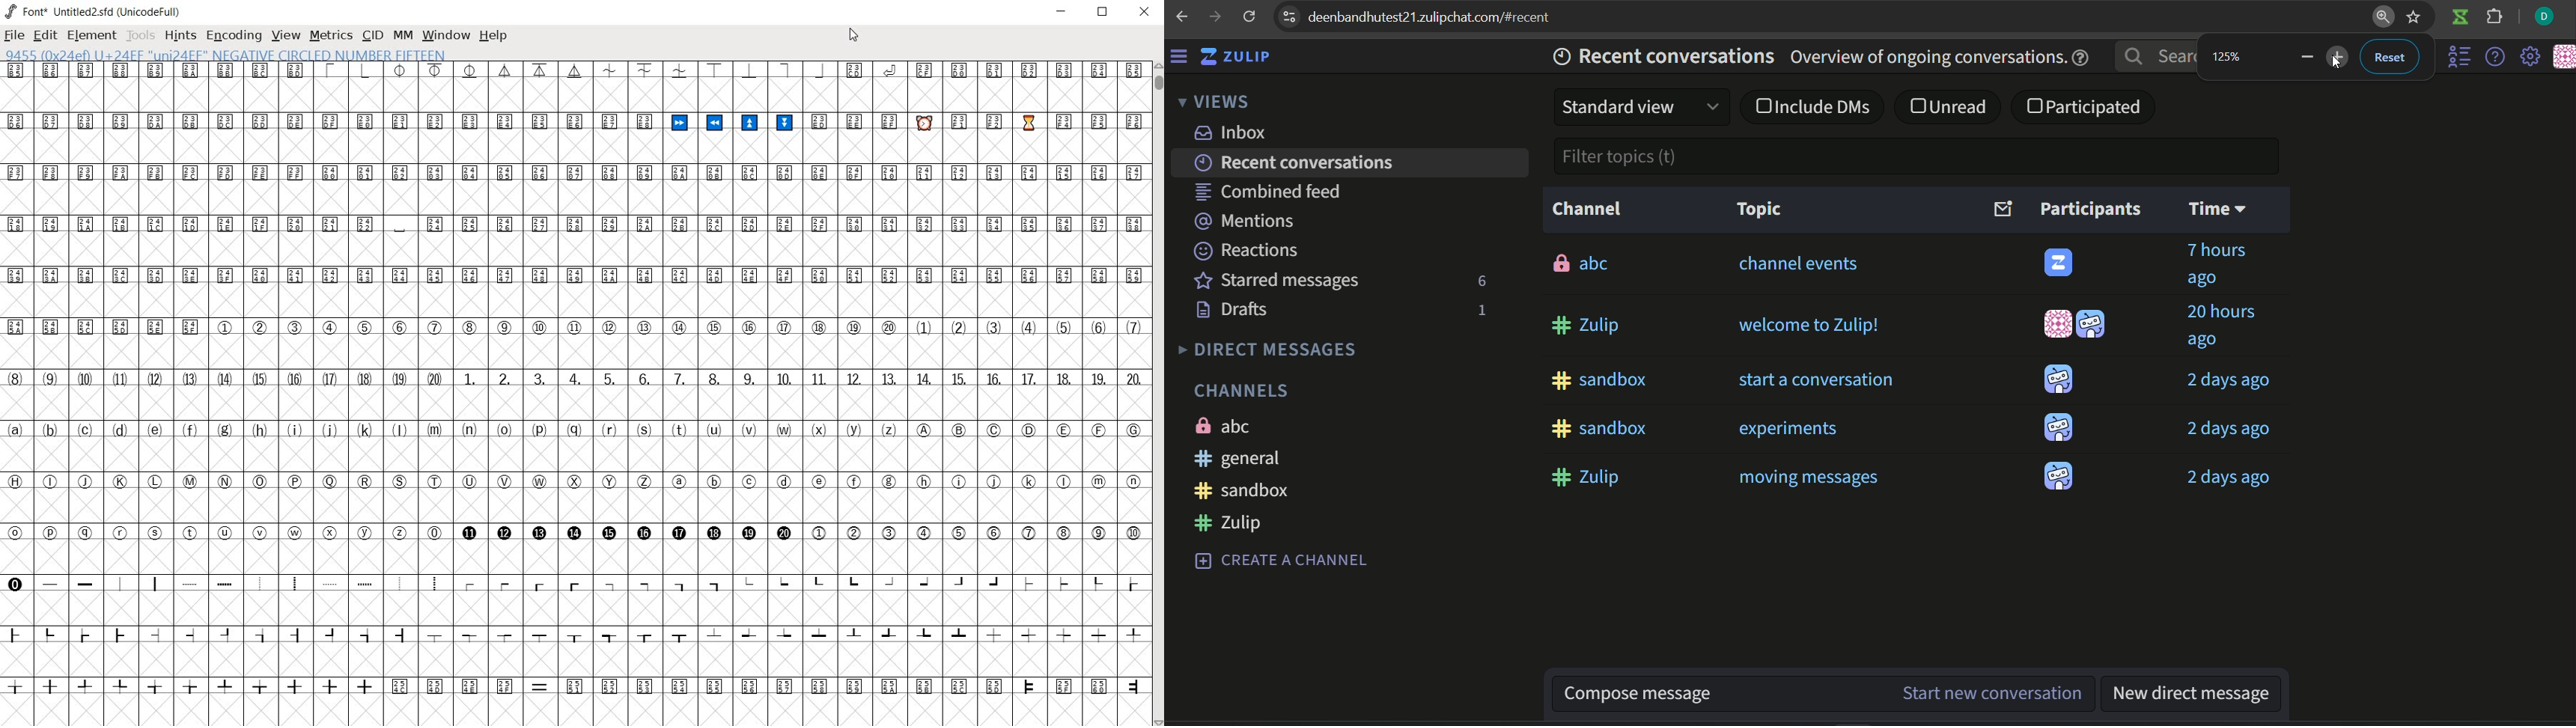 This screenshot has height=728, width=2576. Describe the element at coordinates (2089, 208) in the screenshot. I see `text` at that location.